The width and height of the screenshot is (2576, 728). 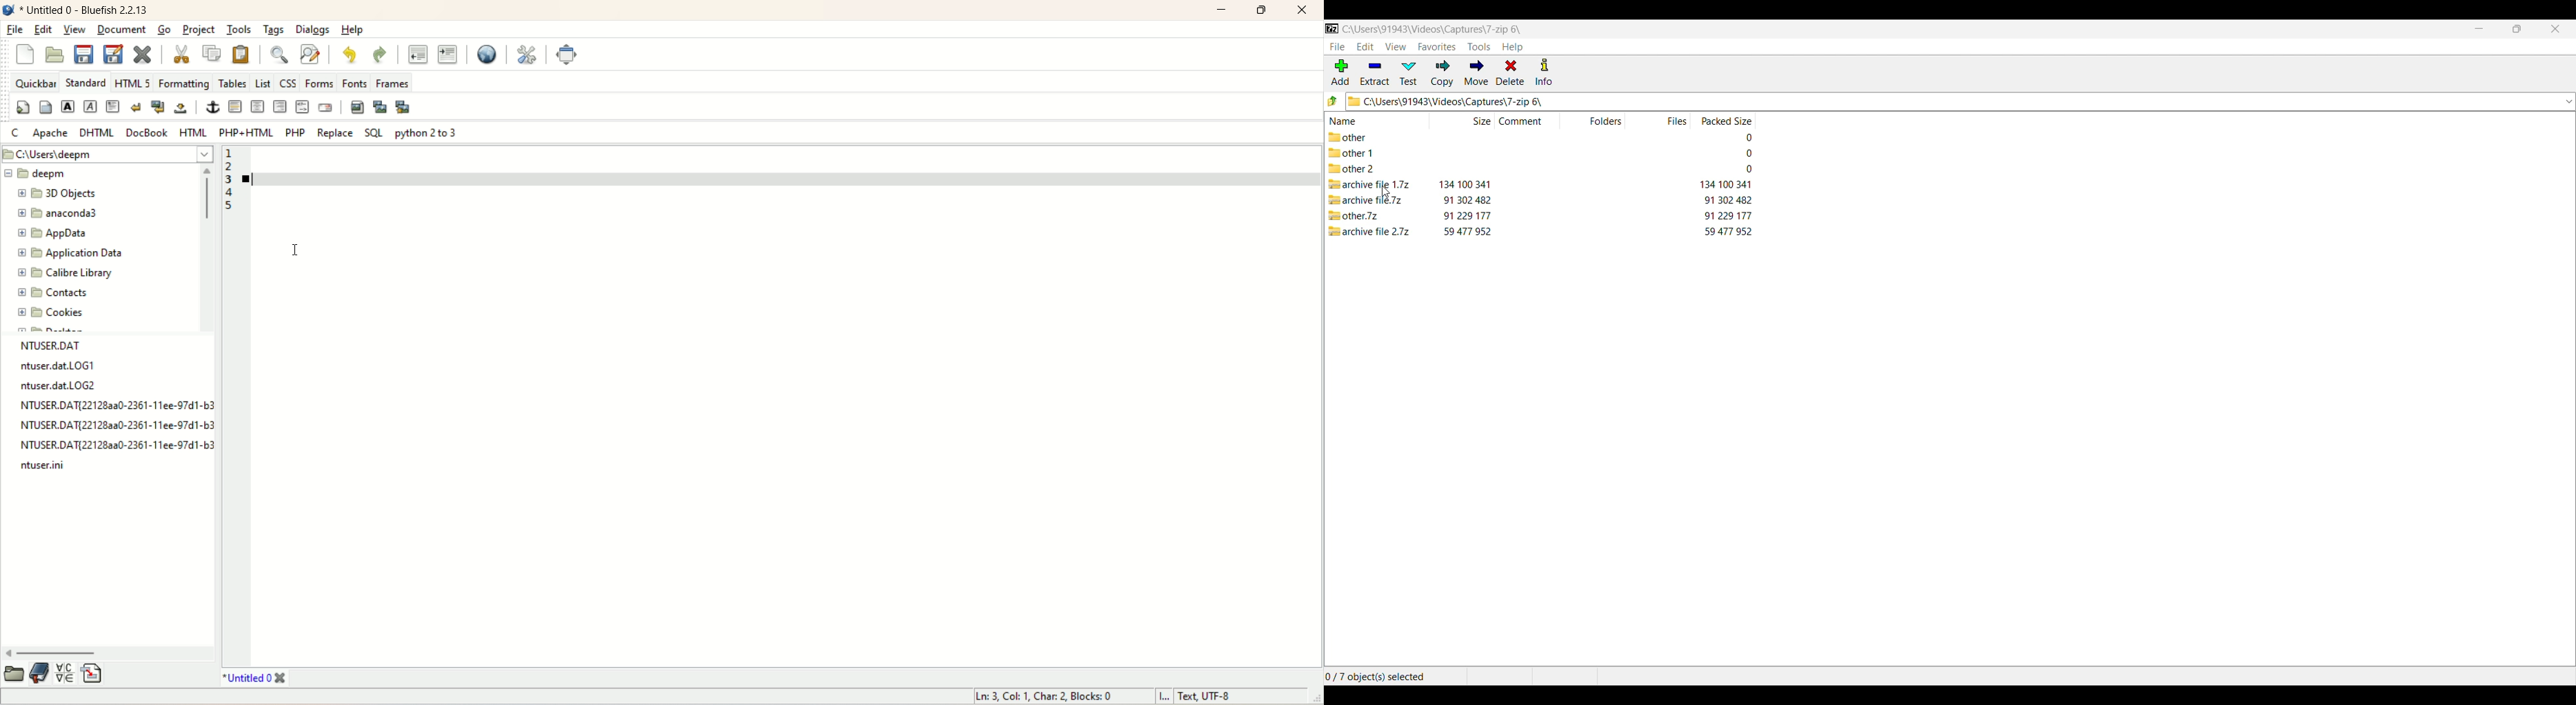 What do you see at coordinates (54, 293) in the screenshot?
I see `contacts` at bounding box center [54, 293].